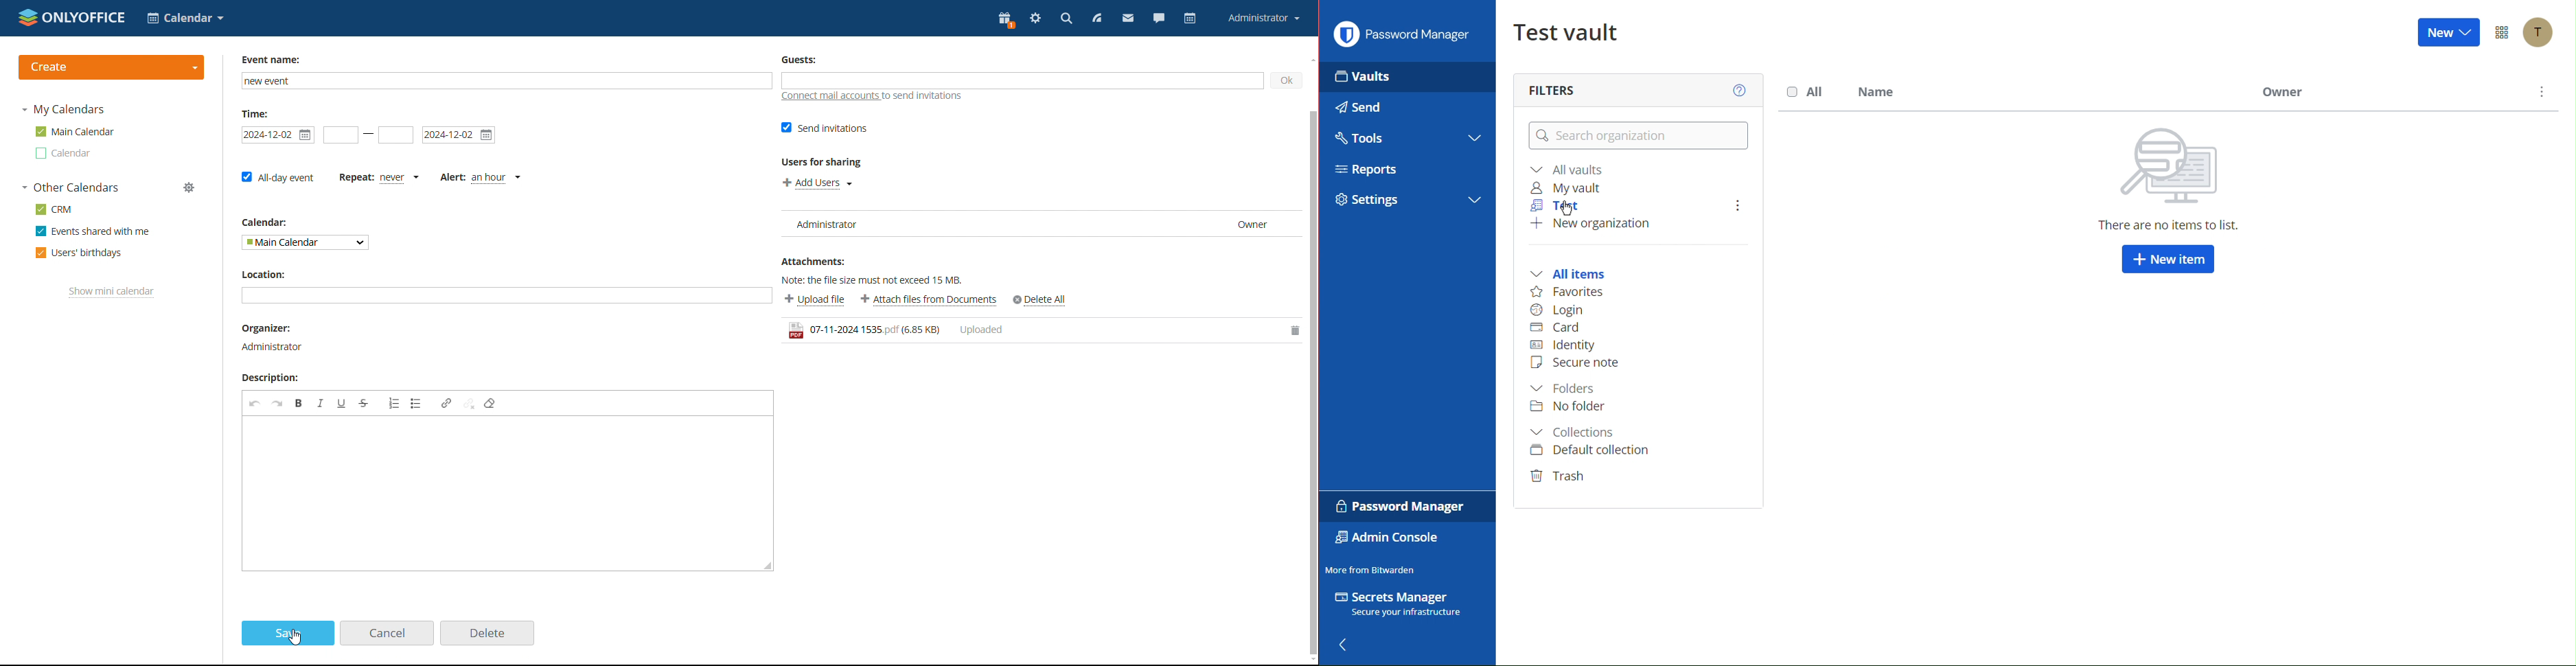 The width and height of the screenshot is (2576, 672). What do you see at coordinates (1349, 641) in the screenshot?
I see `Back` at bounding box center [1349, 641].